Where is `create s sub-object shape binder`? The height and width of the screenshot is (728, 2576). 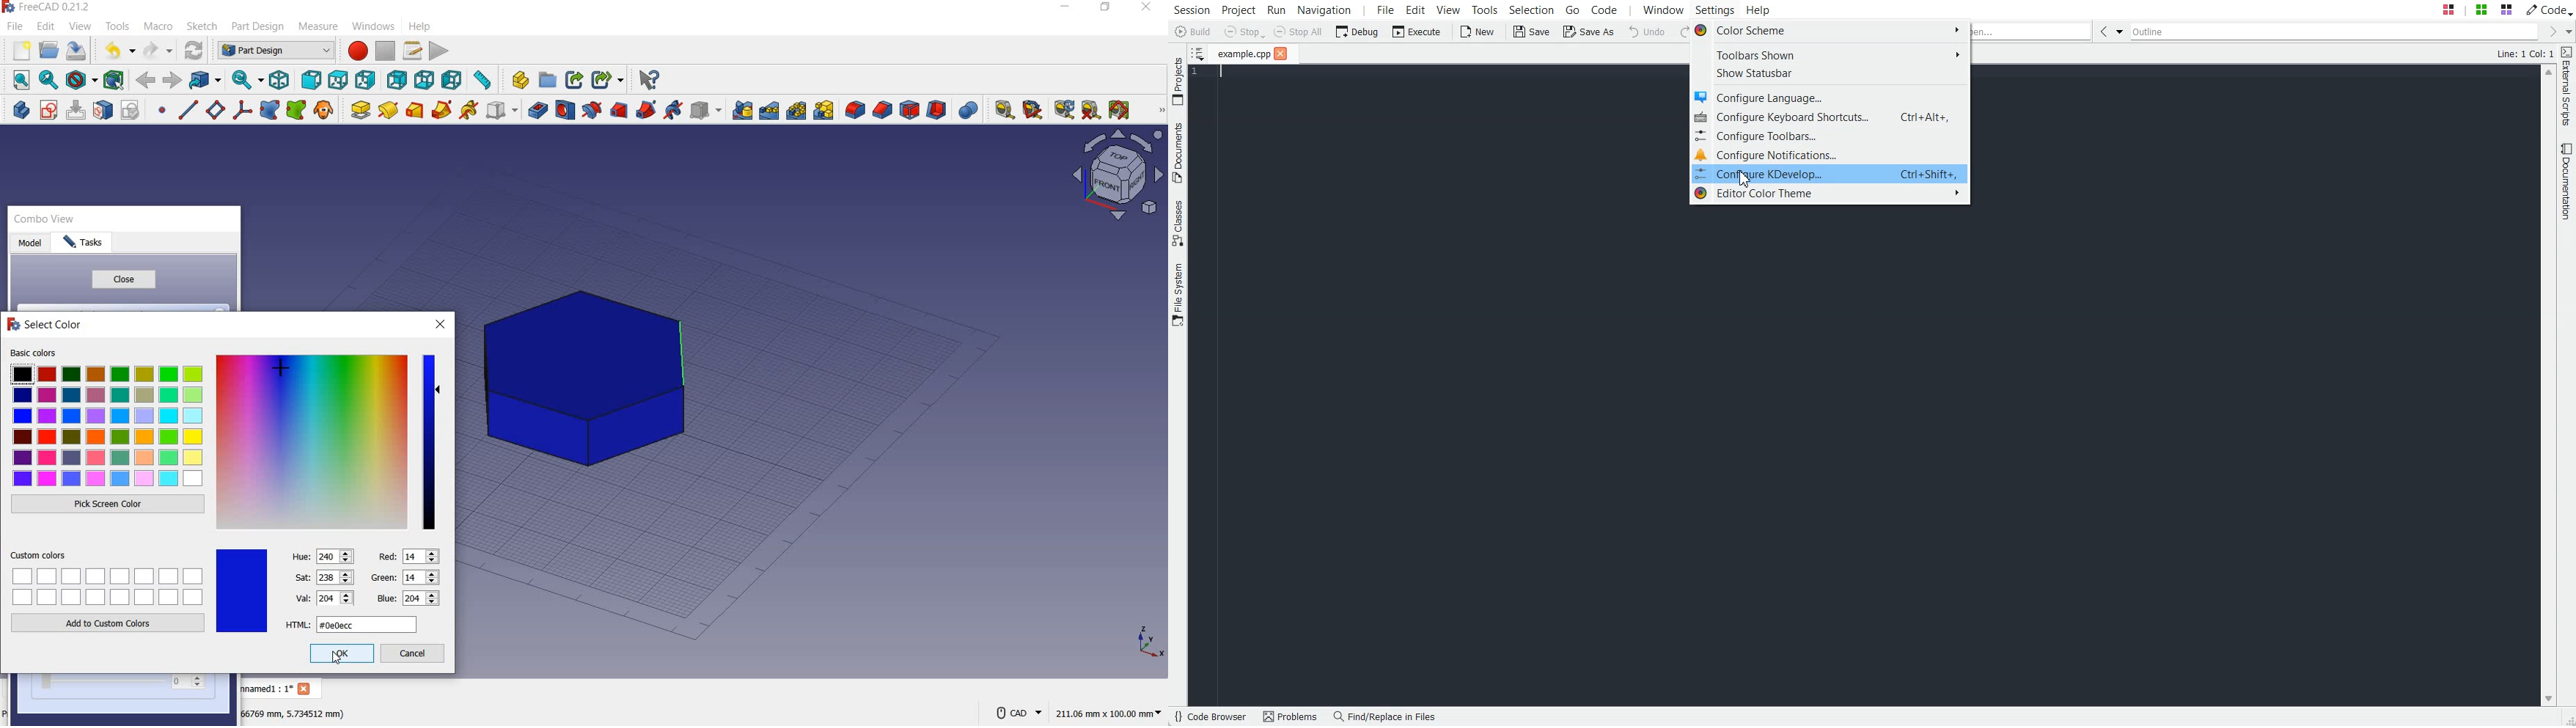 create s sub-object shape binder is located at coordinates (296, 111).